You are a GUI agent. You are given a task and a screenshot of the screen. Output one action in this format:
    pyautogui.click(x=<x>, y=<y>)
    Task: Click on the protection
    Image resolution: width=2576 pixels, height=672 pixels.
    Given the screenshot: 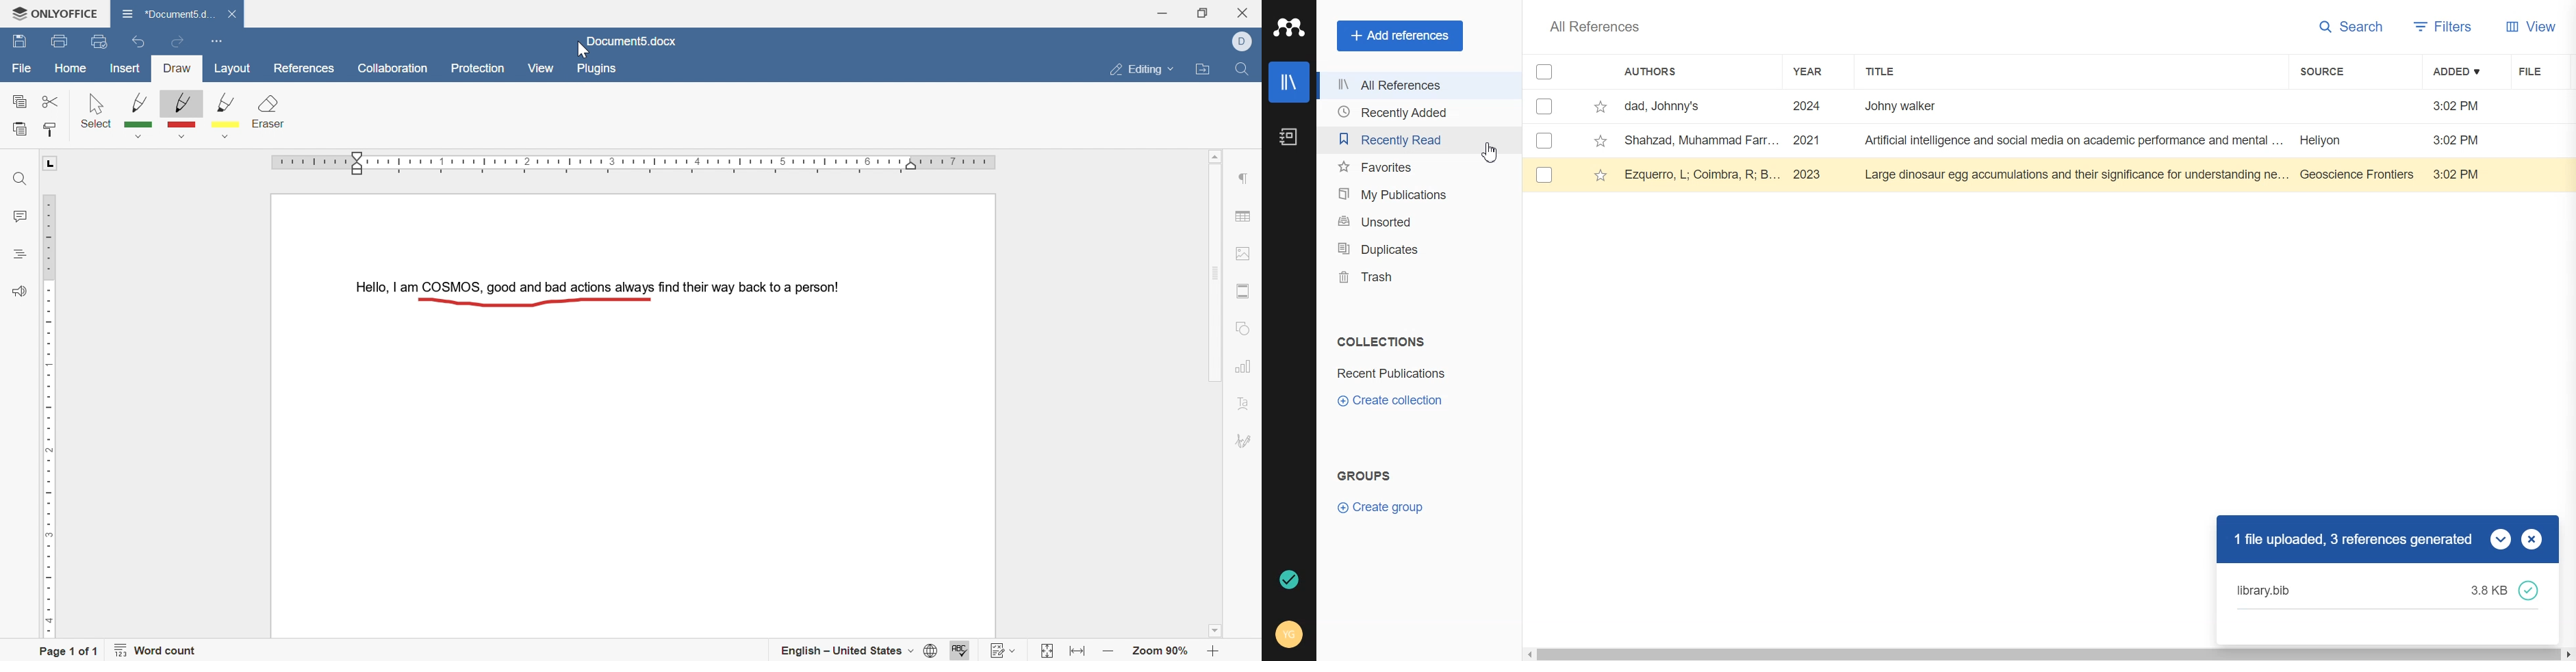 What is the action you would take?
    pyautogui.click(x=481, y=69)
    